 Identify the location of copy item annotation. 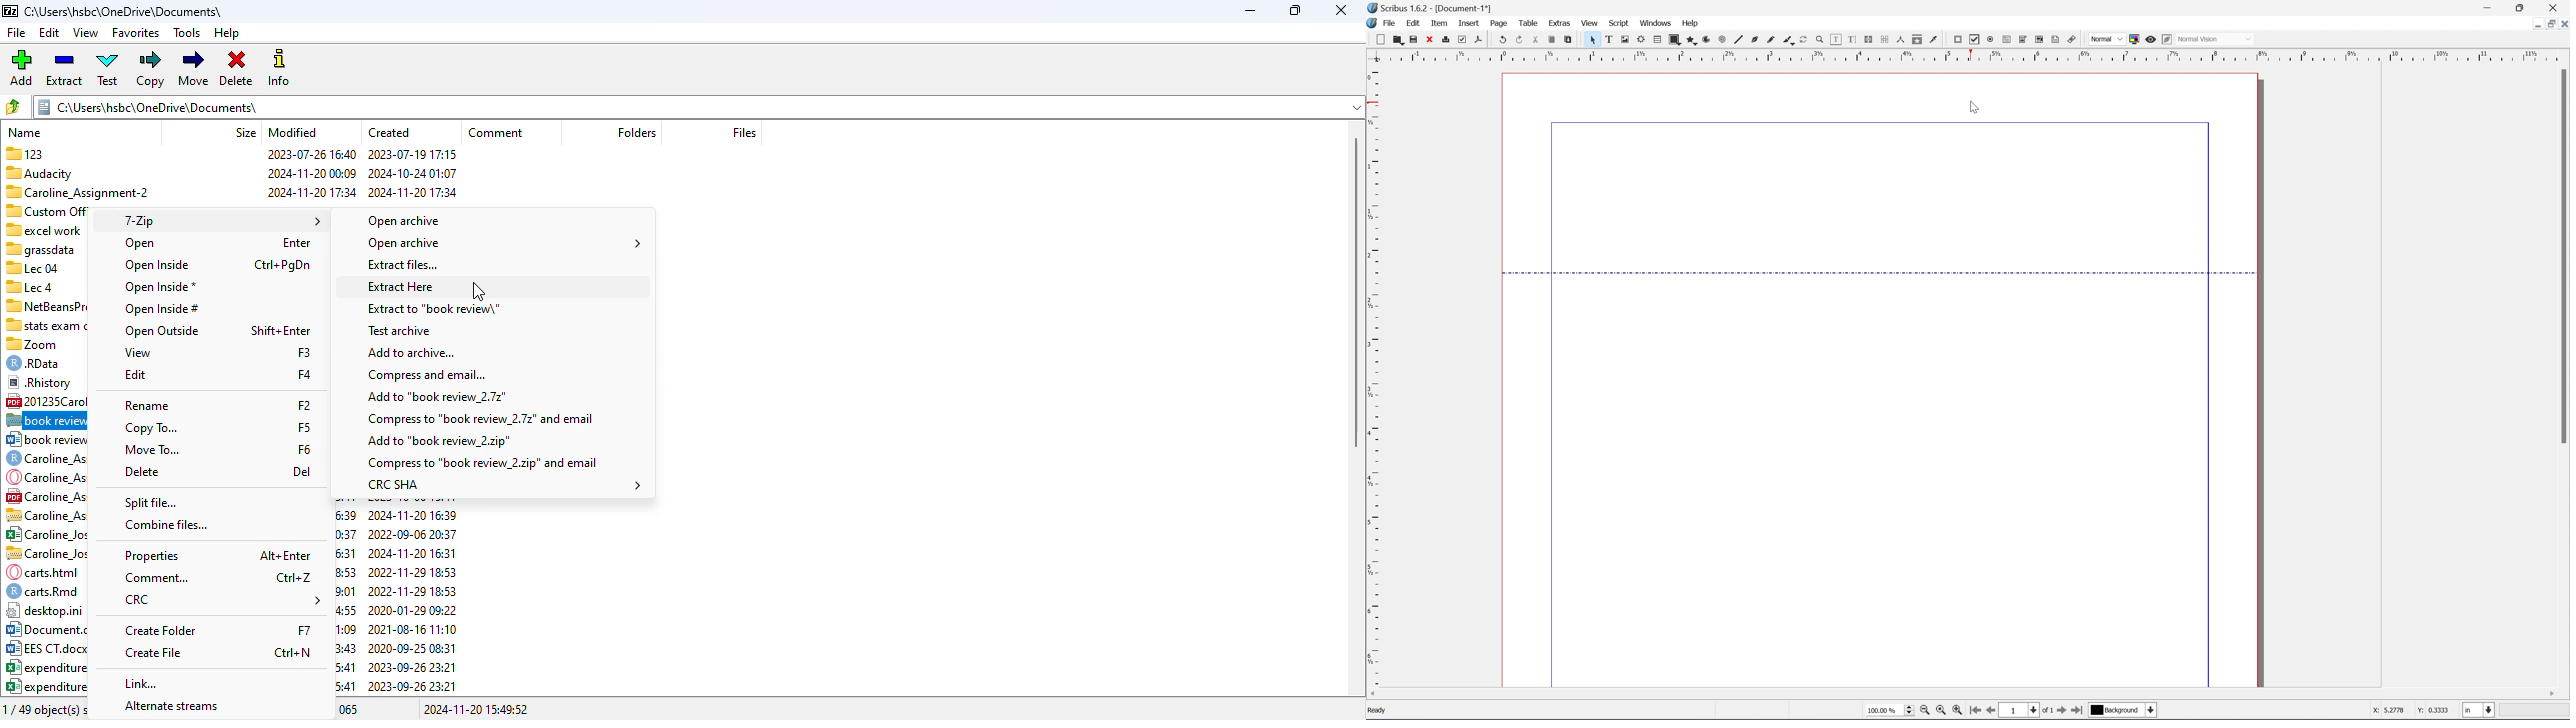
(1918, 41).